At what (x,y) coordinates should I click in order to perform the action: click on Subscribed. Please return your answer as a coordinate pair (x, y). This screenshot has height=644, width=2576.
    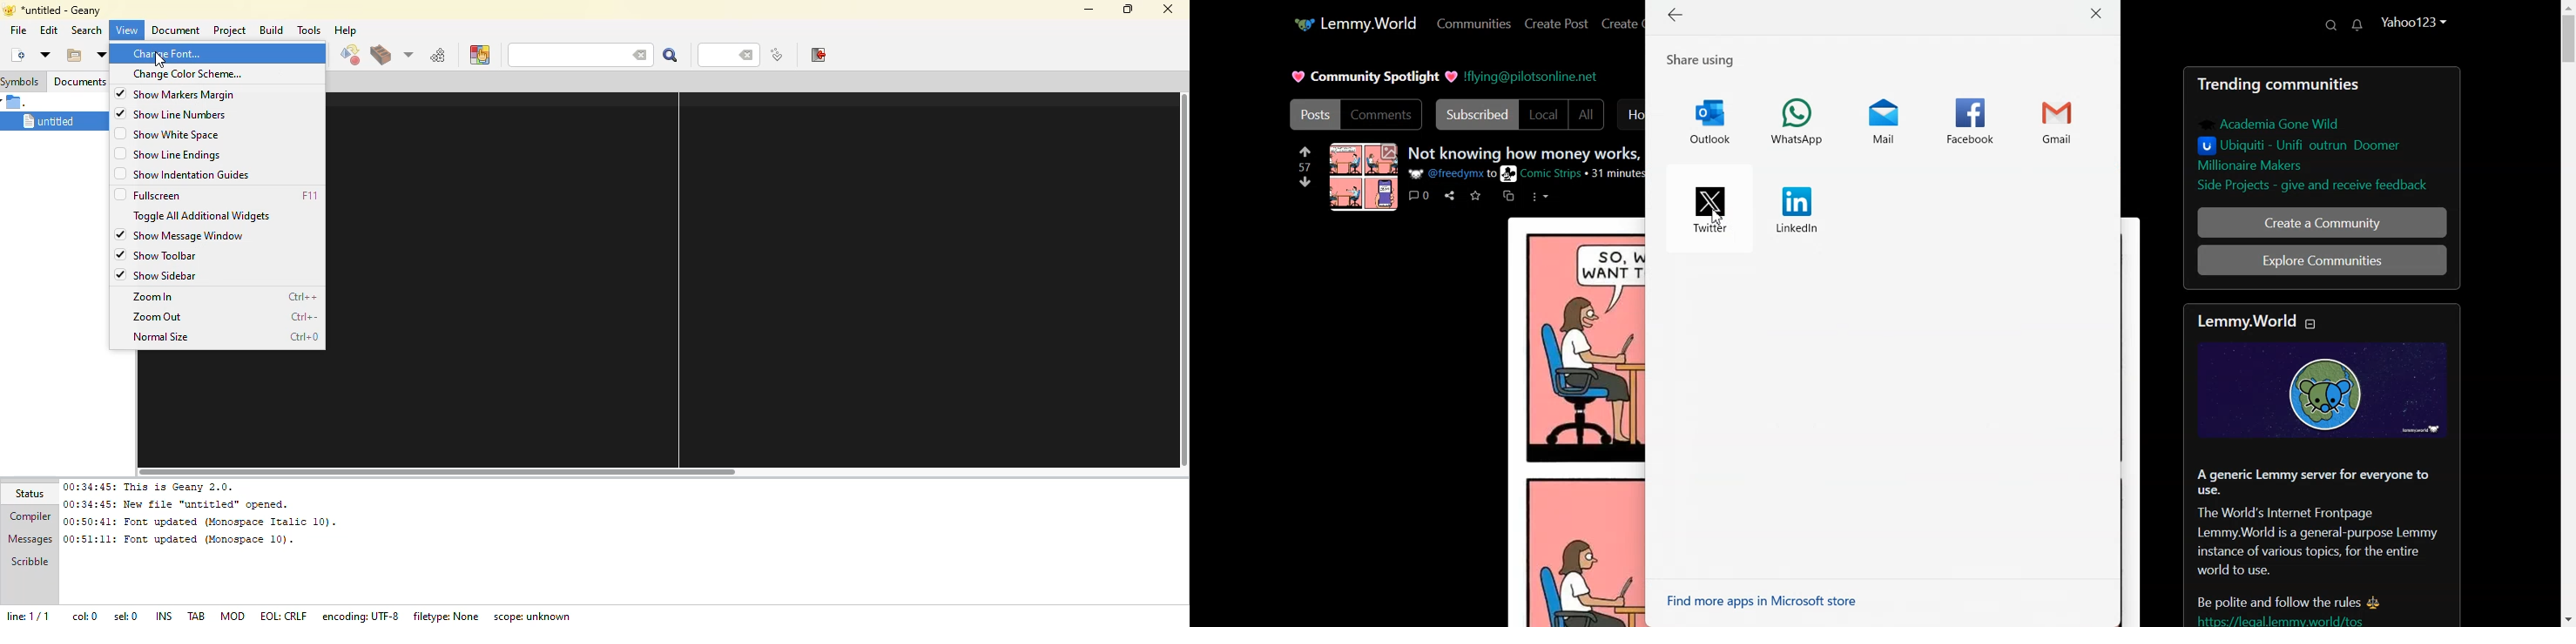
    Looking at the image, I should click on (1474, 114).